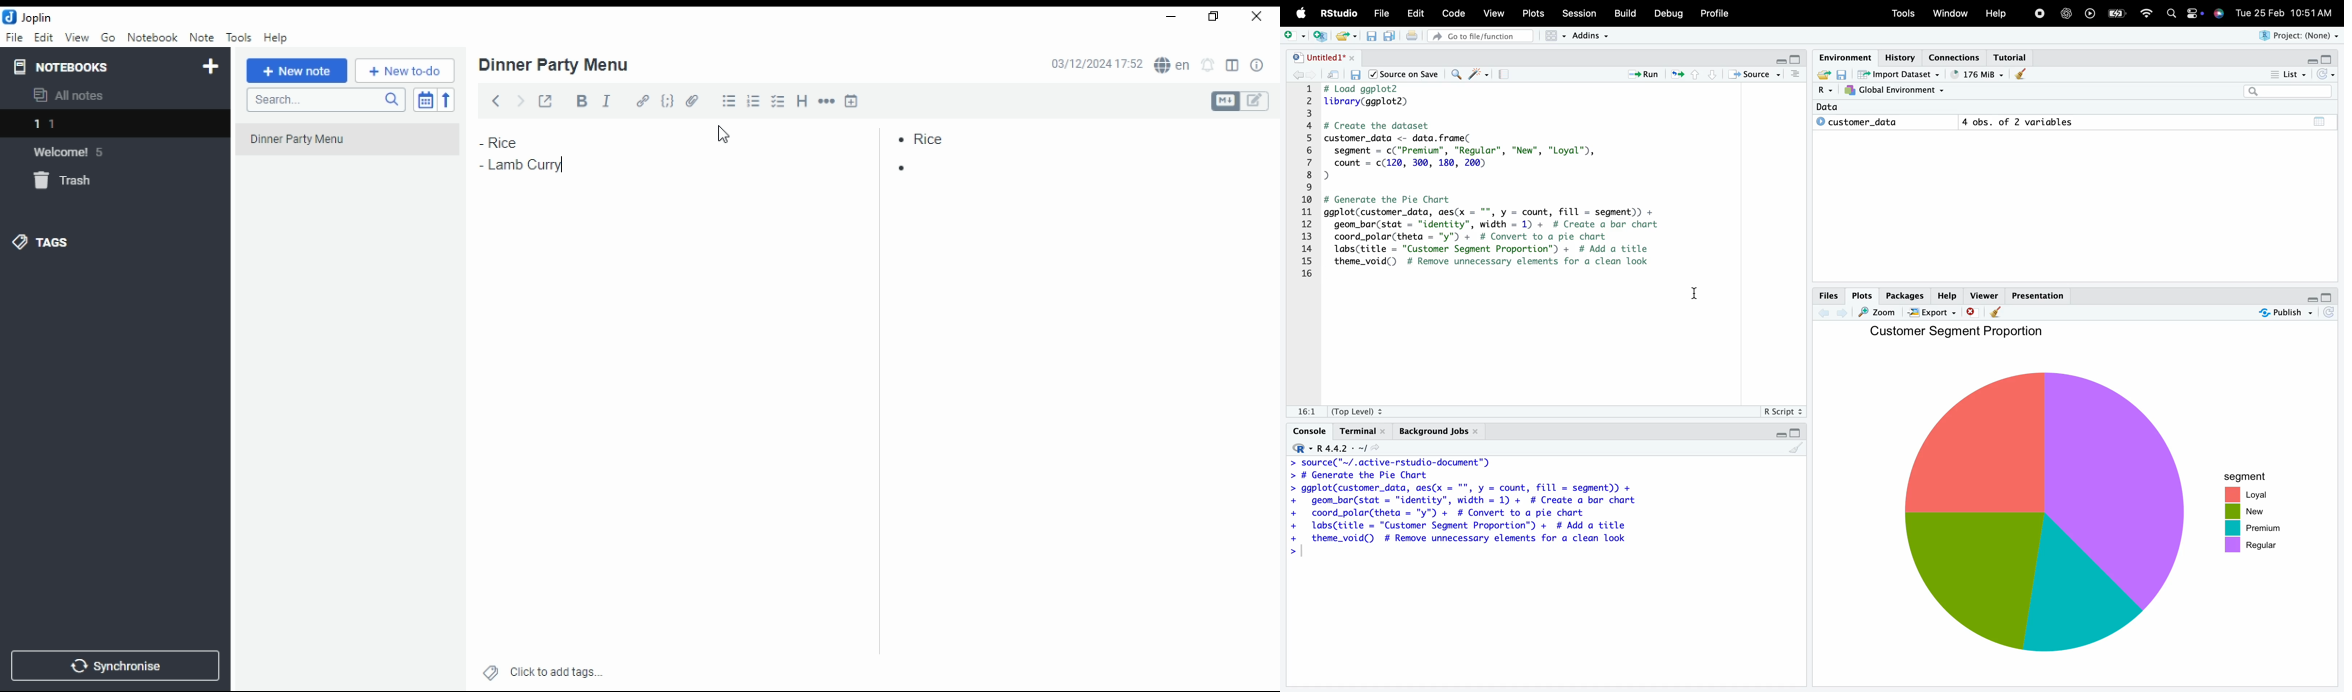 The height and width of the screenshot is (700, 2352). I want to click on File, so click(1384, 14).